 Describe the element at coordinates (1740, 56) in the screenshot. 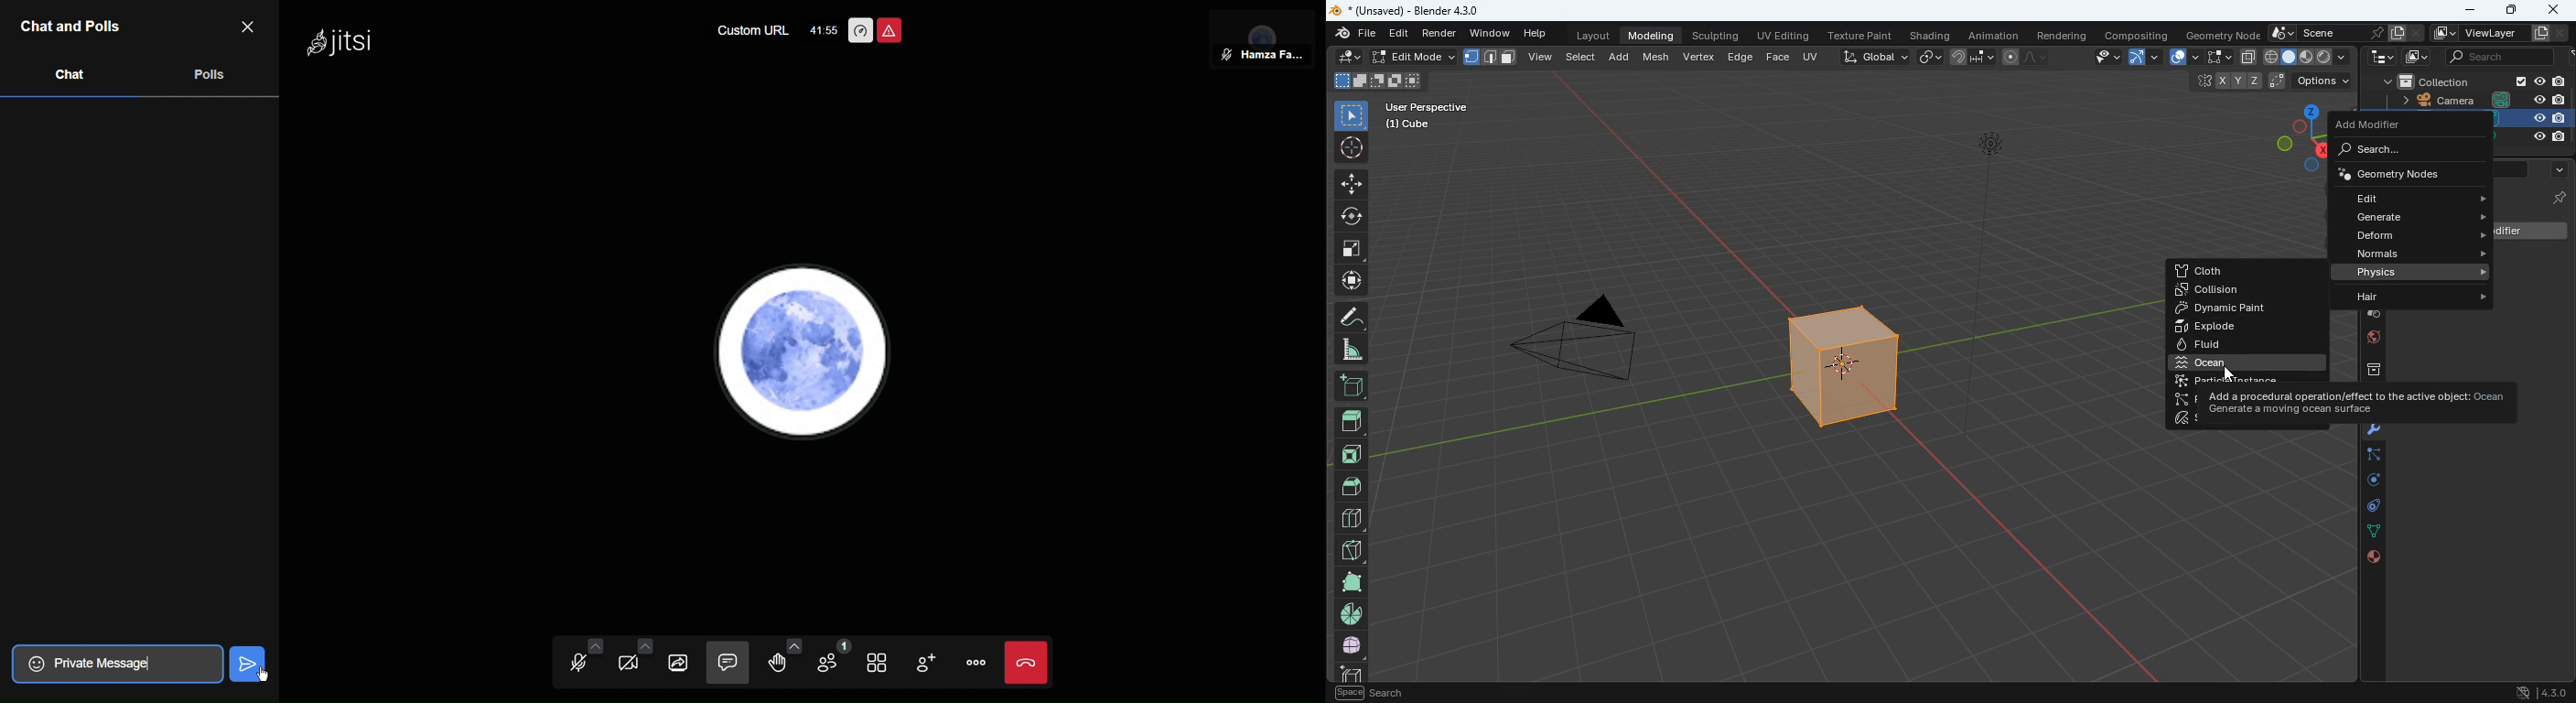

I see `edge` at that location.